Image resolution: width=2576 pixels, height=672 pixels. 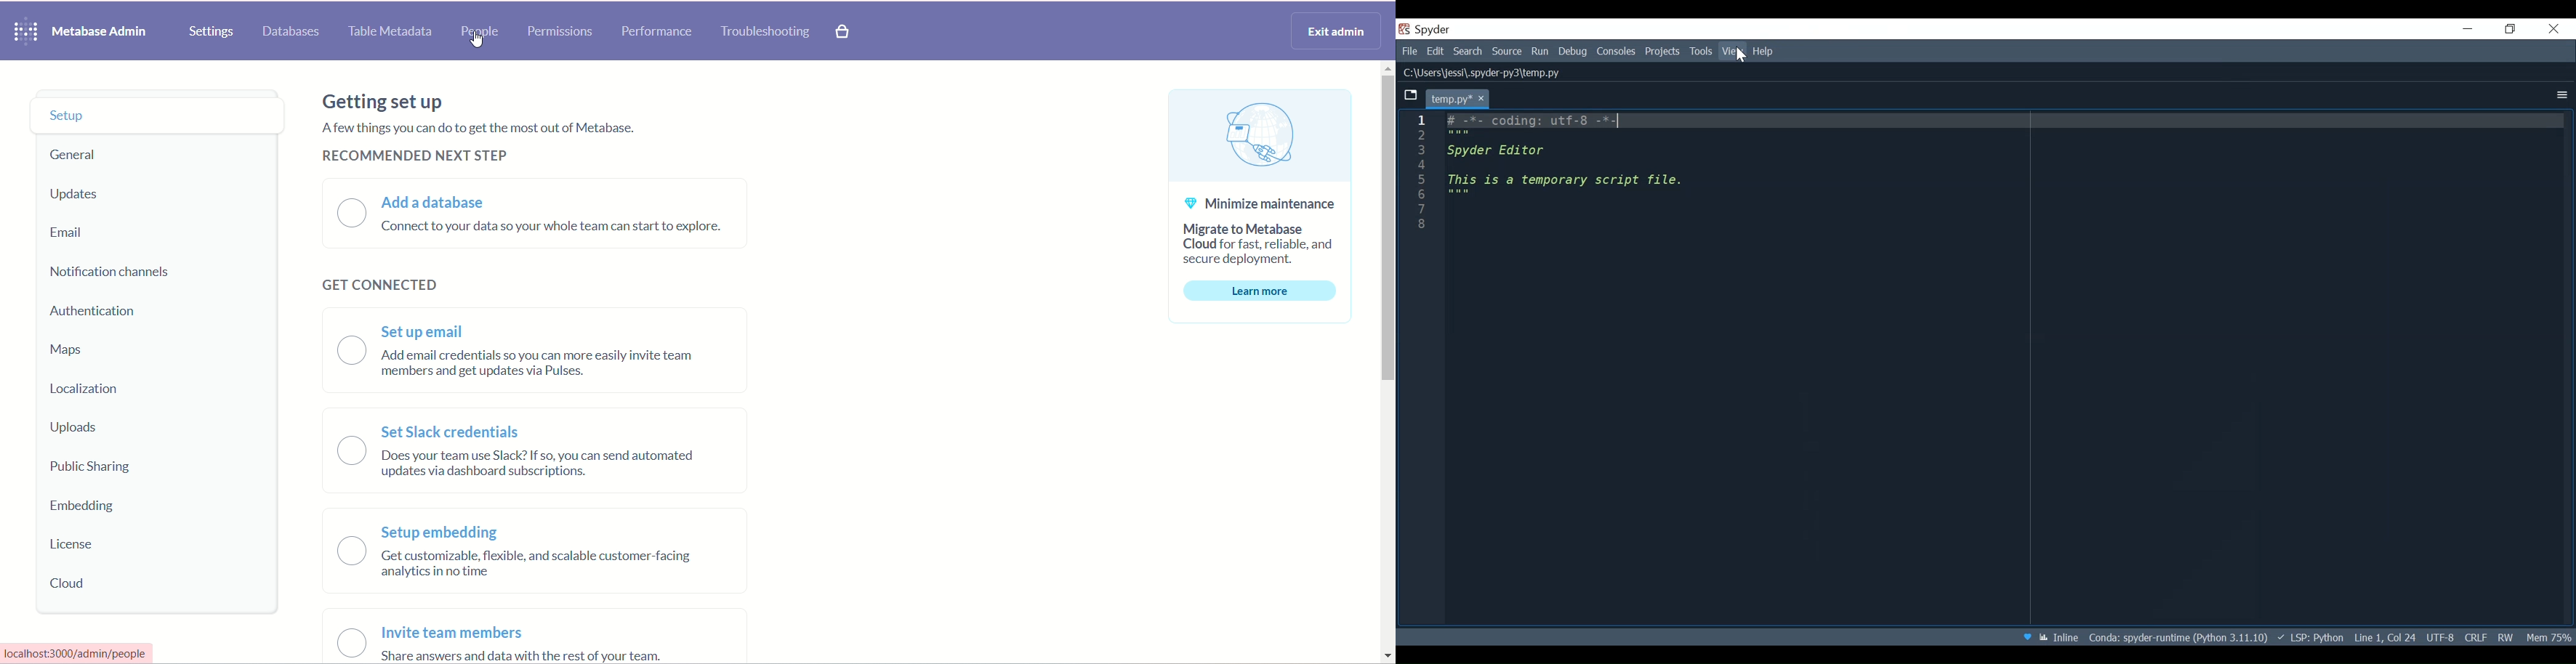 I want to click on authentication, so click(x=99, y=312).